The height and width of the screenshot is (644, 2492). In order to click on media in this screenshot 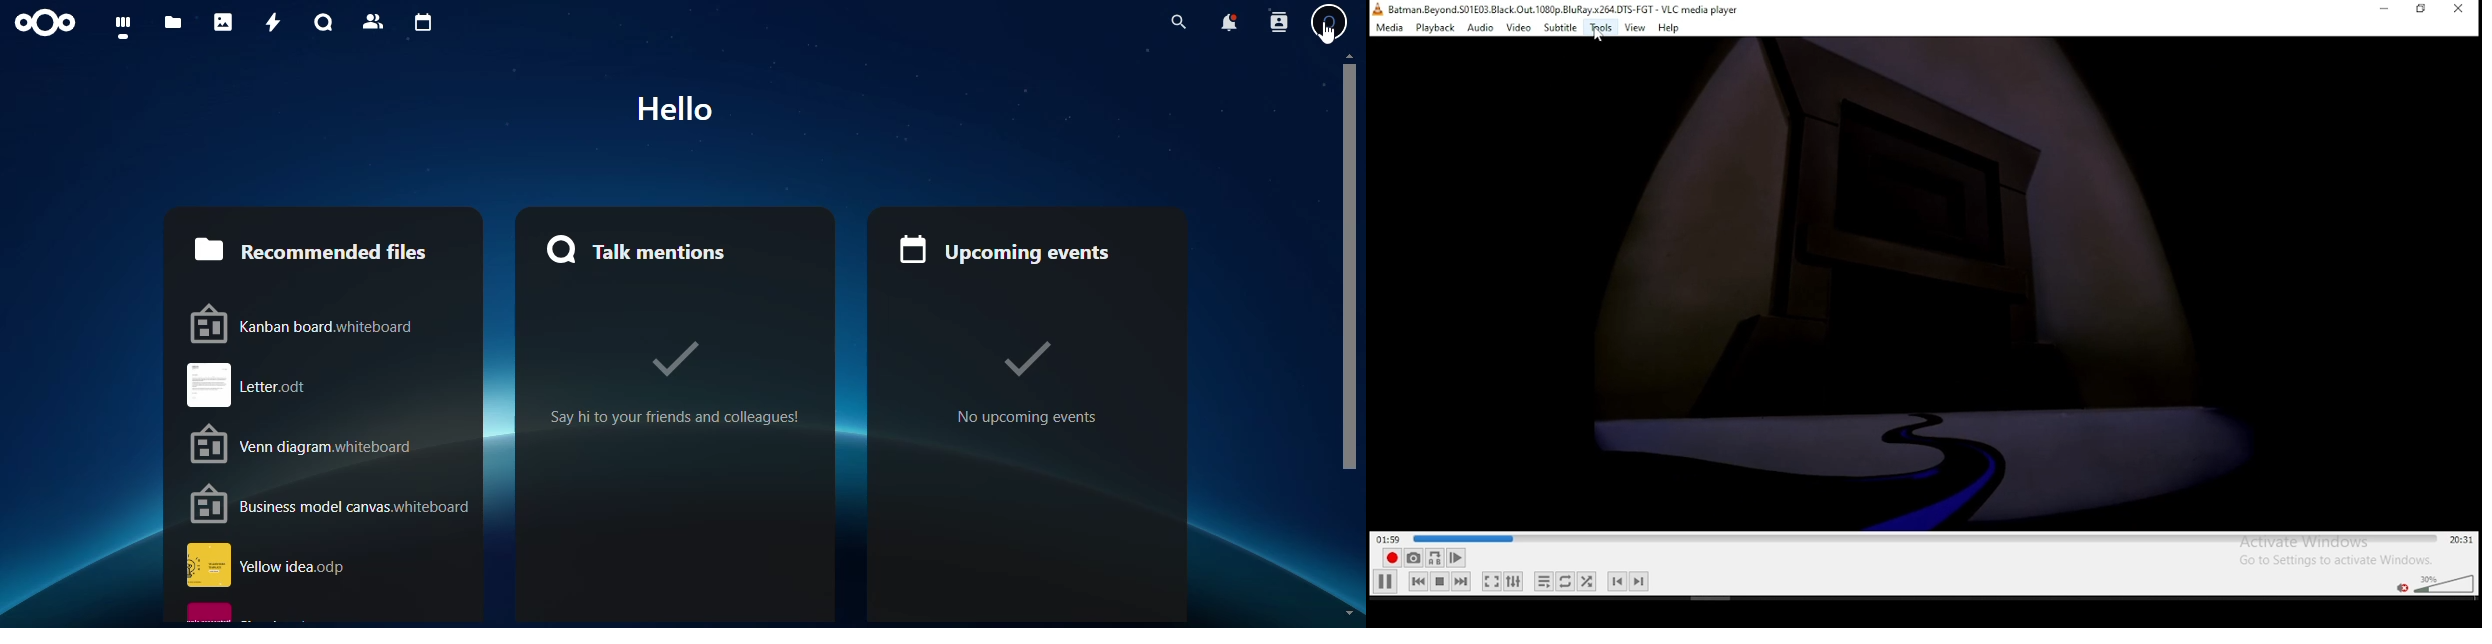, I will do `click(1390, 27)`.